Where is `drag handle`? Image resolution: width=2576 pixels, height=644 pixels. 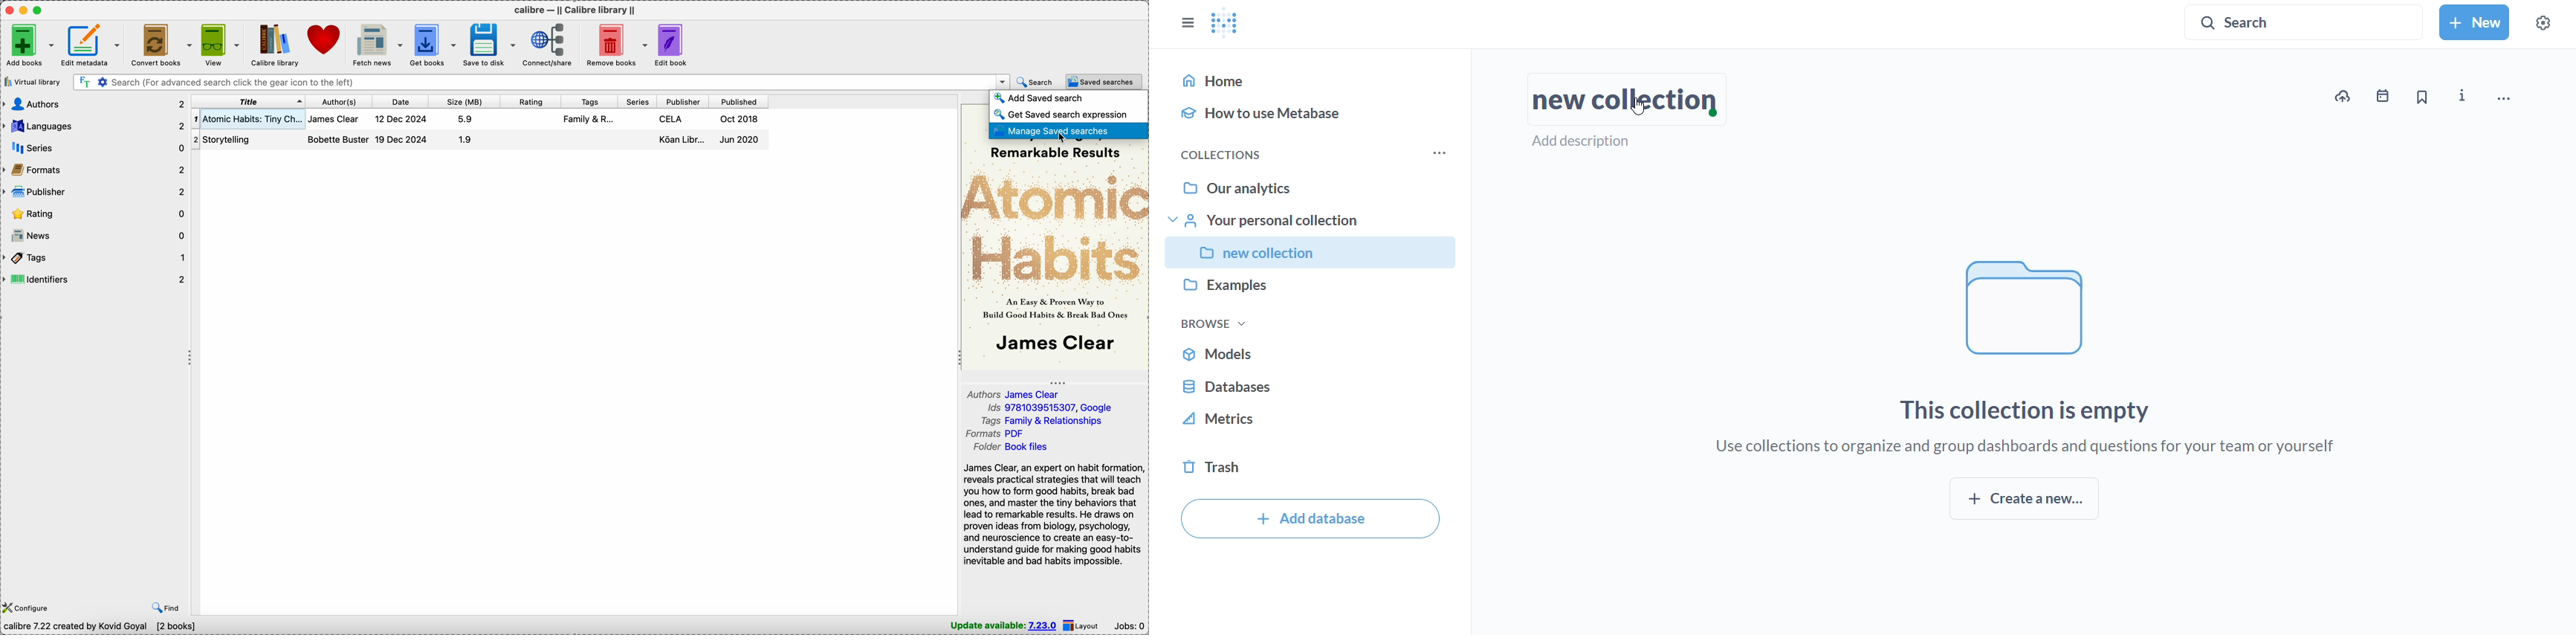
drag handle is located at coordinates (1059, 383).